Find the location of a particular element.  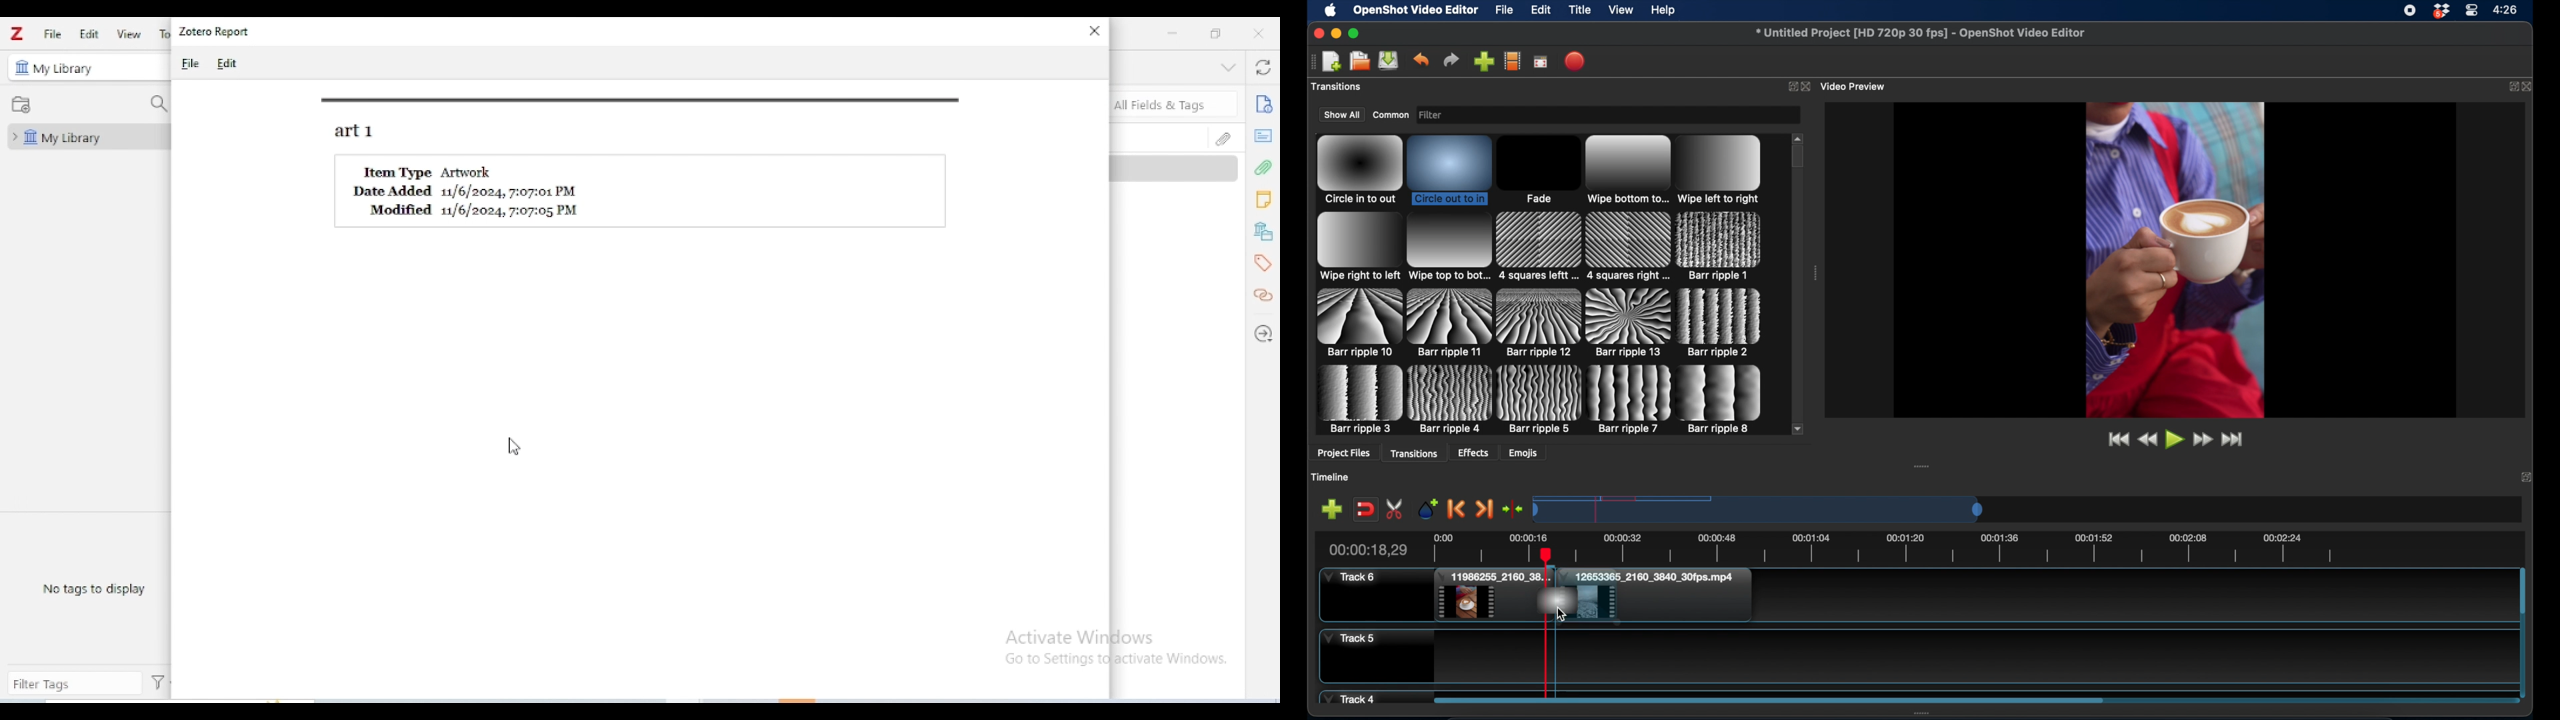

Modified 11/6/2024, 7:07:05 PM is located at coordinates (475, 210).